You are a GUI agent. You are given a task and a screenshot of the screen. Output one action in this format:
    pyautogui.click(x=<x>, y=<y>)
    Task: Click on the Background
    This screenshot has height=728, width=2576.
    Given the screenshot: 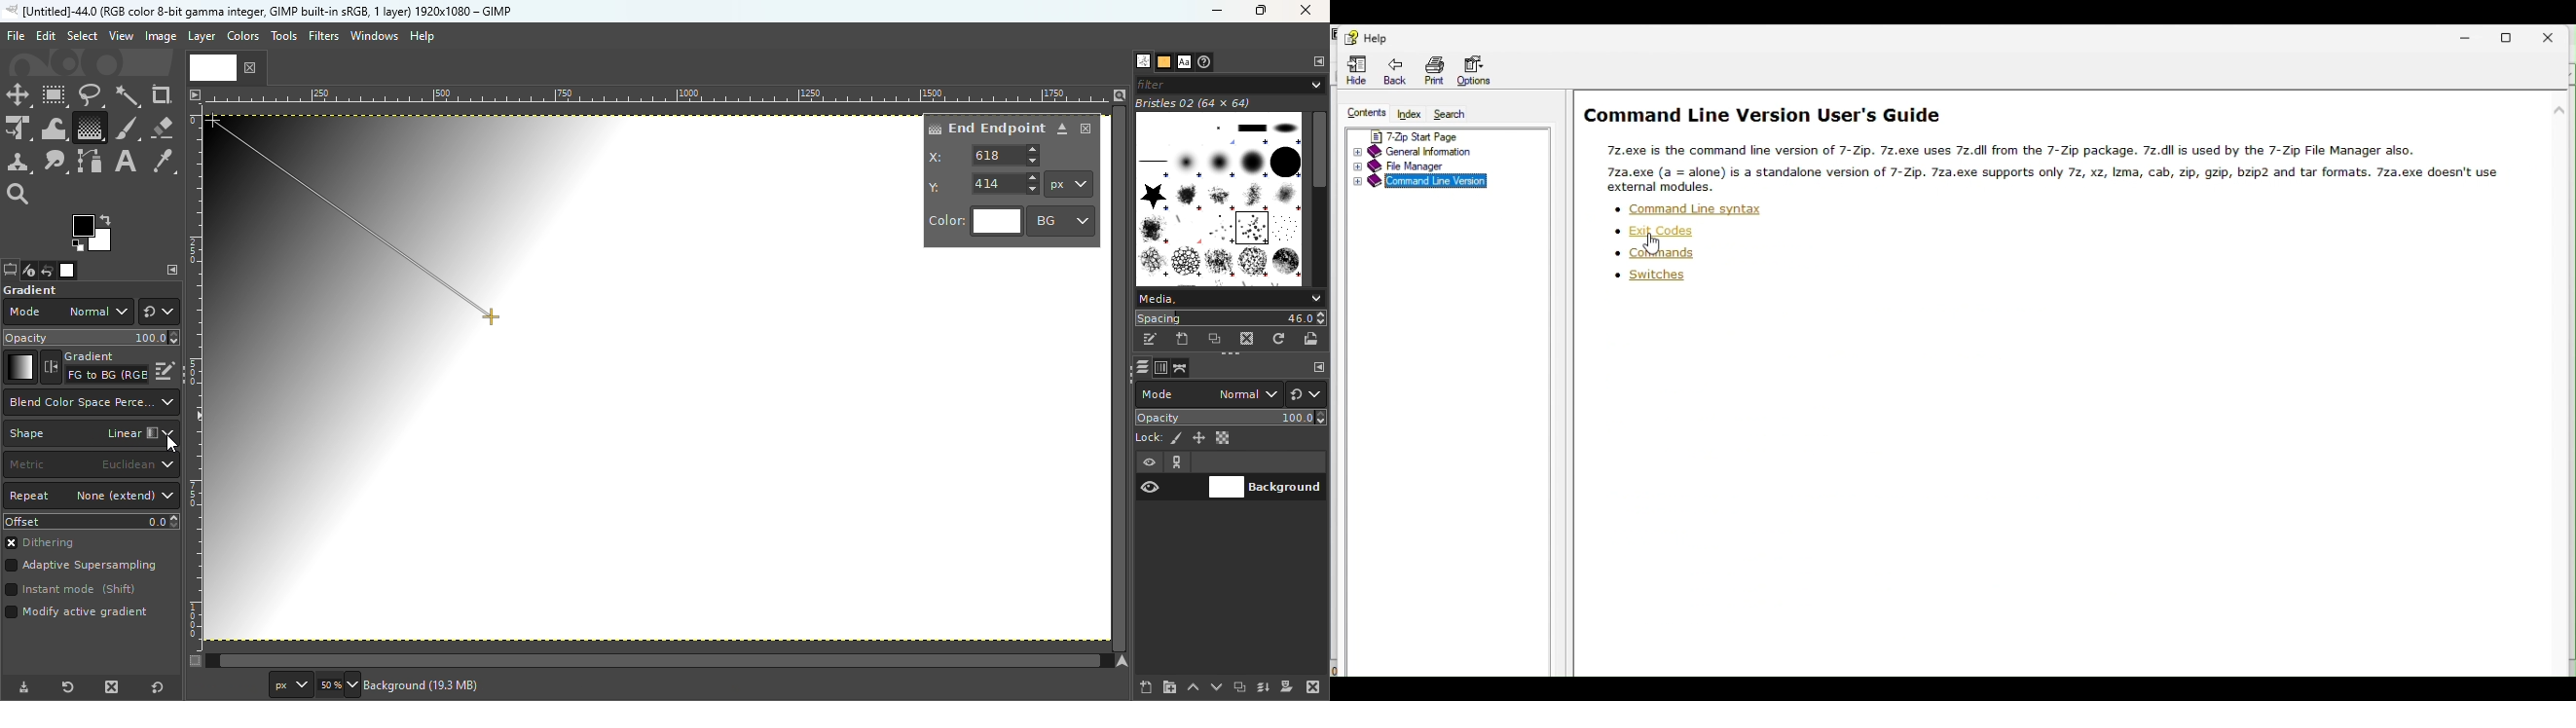 What is the action you would take?
    pyautogui.click(x=1266, y=485)
    